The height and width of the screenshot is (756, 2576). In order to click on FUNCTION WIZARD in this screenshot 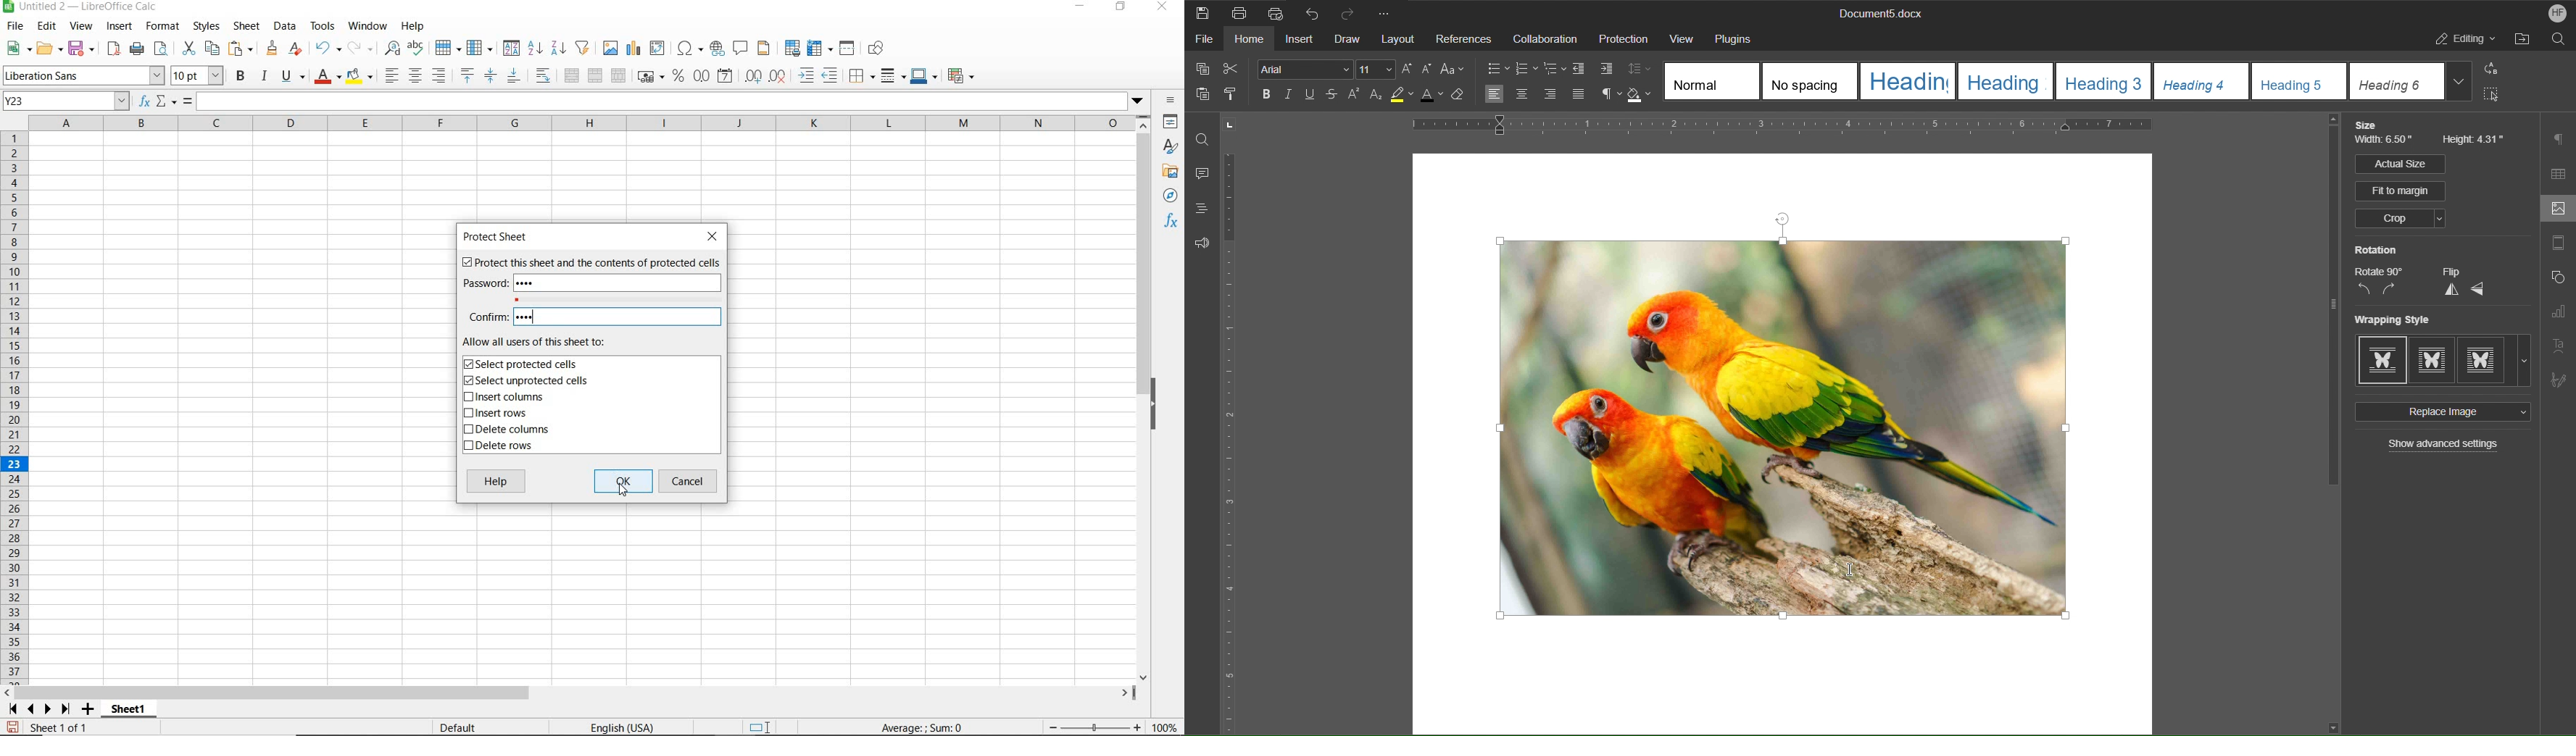, I will do `click(145, 102)`.